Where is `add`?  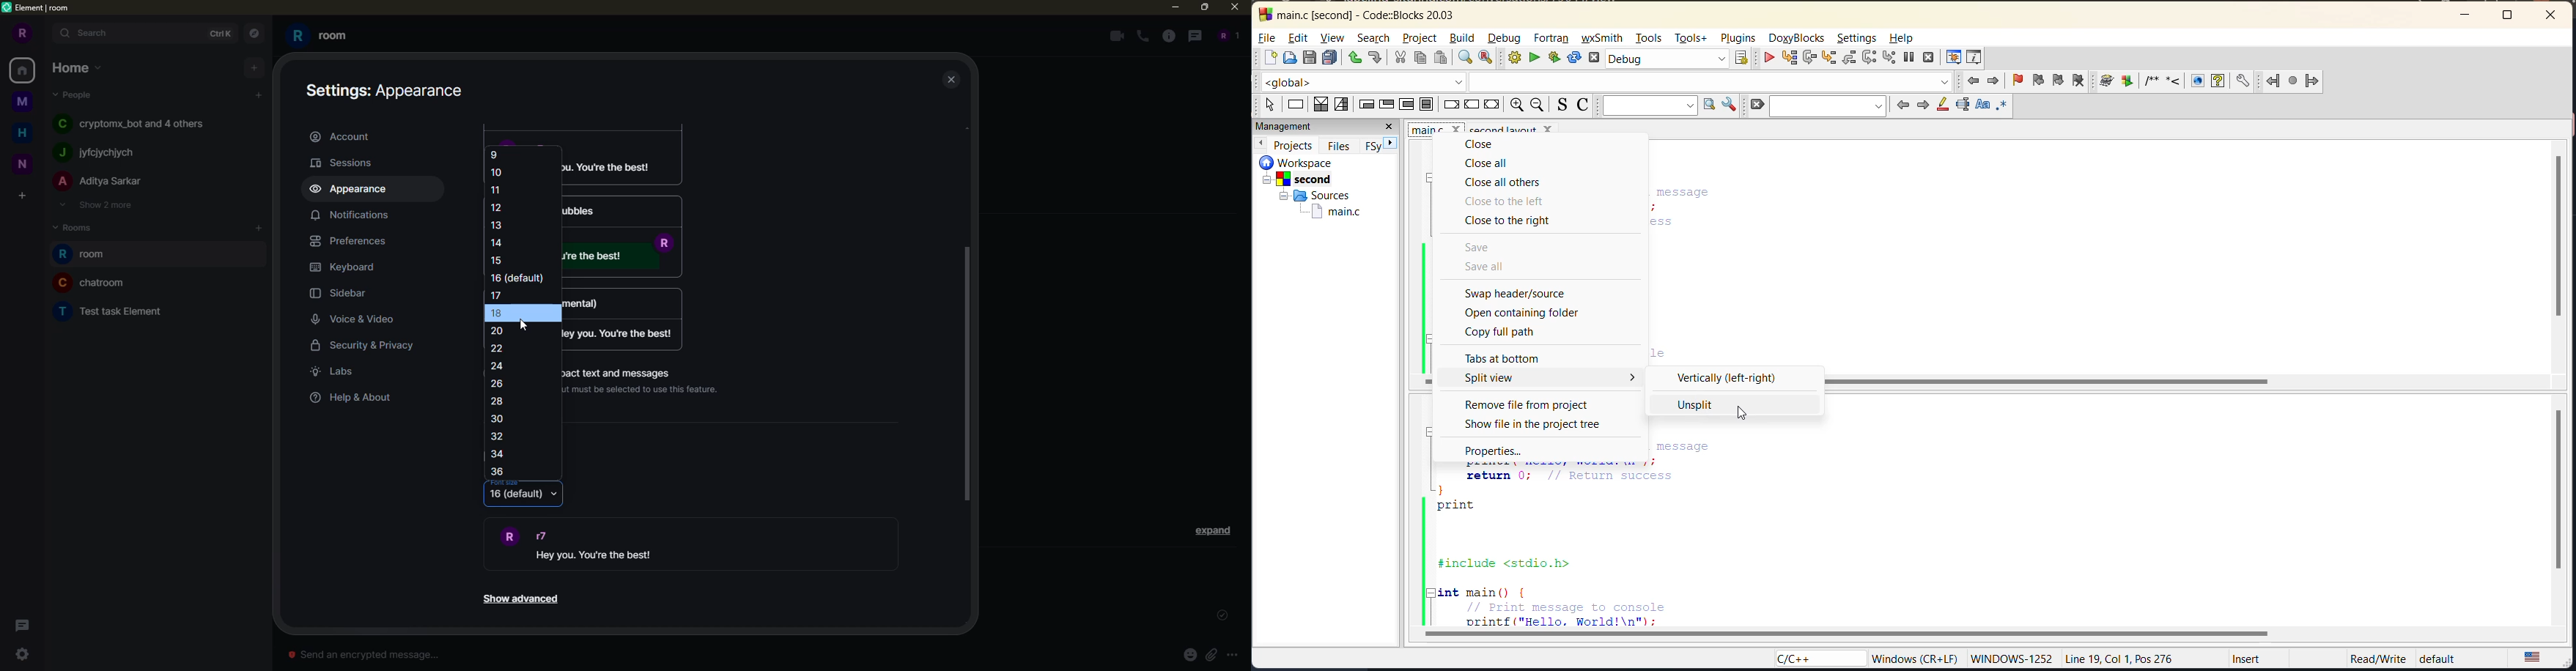
add is located at coordinates (259, 95).